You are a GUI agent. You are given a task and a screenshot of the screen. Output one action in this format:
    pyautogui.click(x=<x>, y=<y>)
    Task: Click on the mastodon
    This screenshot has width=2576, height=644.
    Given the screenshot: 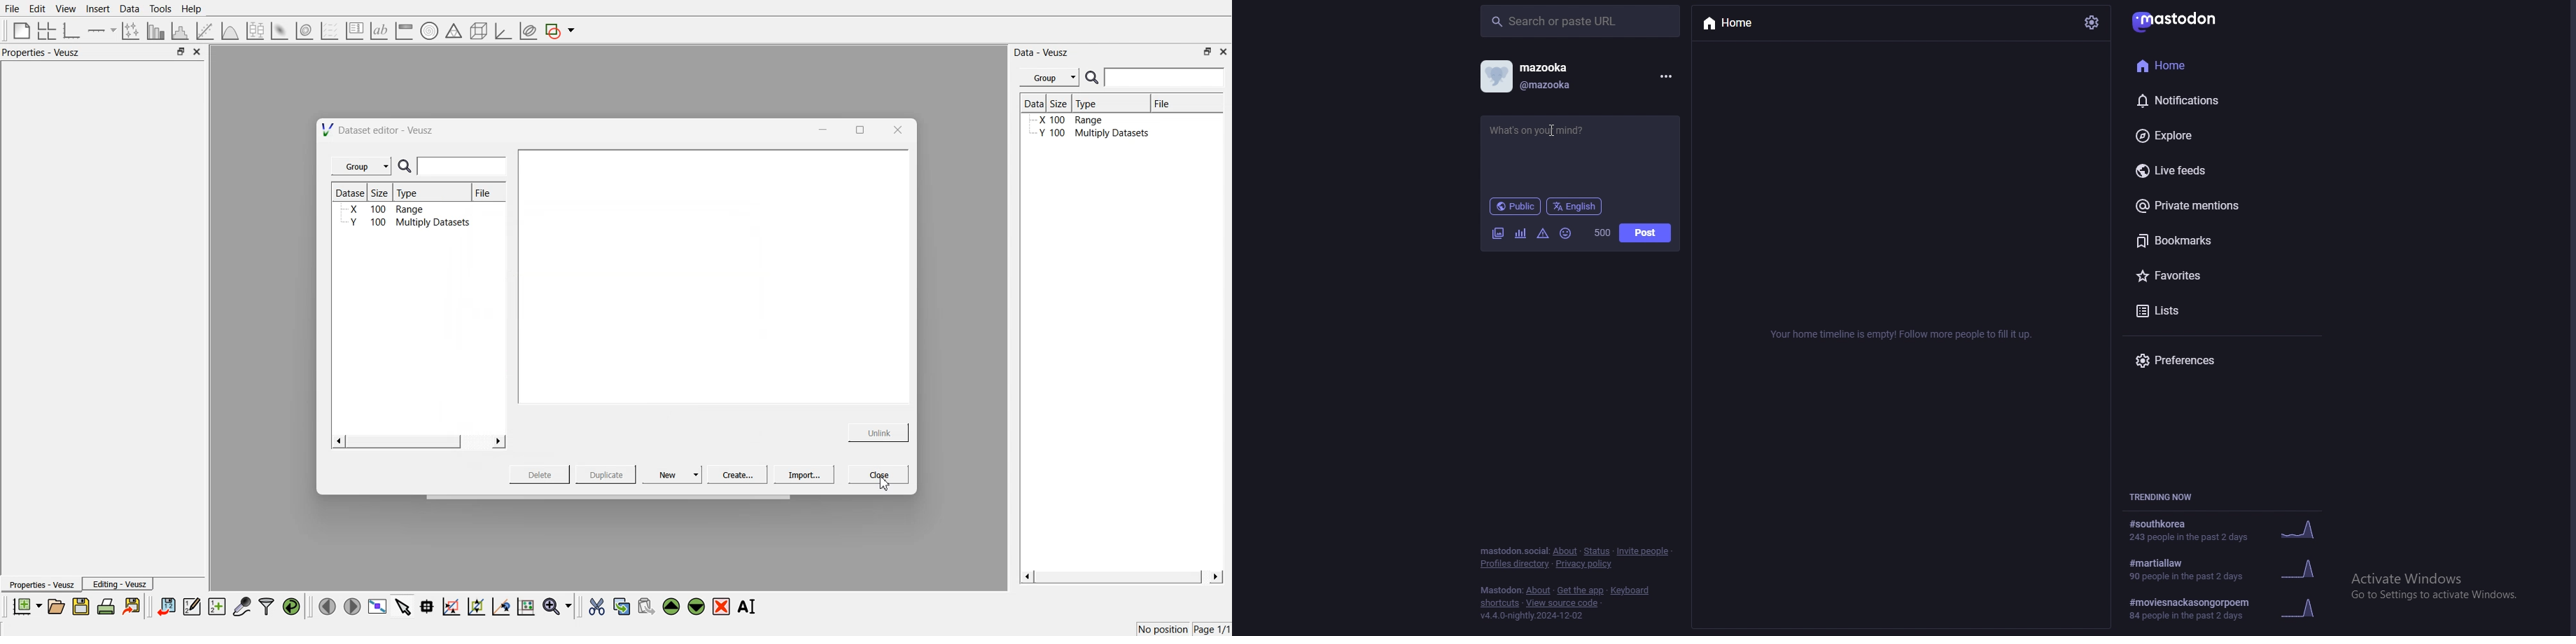 What is the action you would take?
    pyautogui.click(x=1500, y=590)
    